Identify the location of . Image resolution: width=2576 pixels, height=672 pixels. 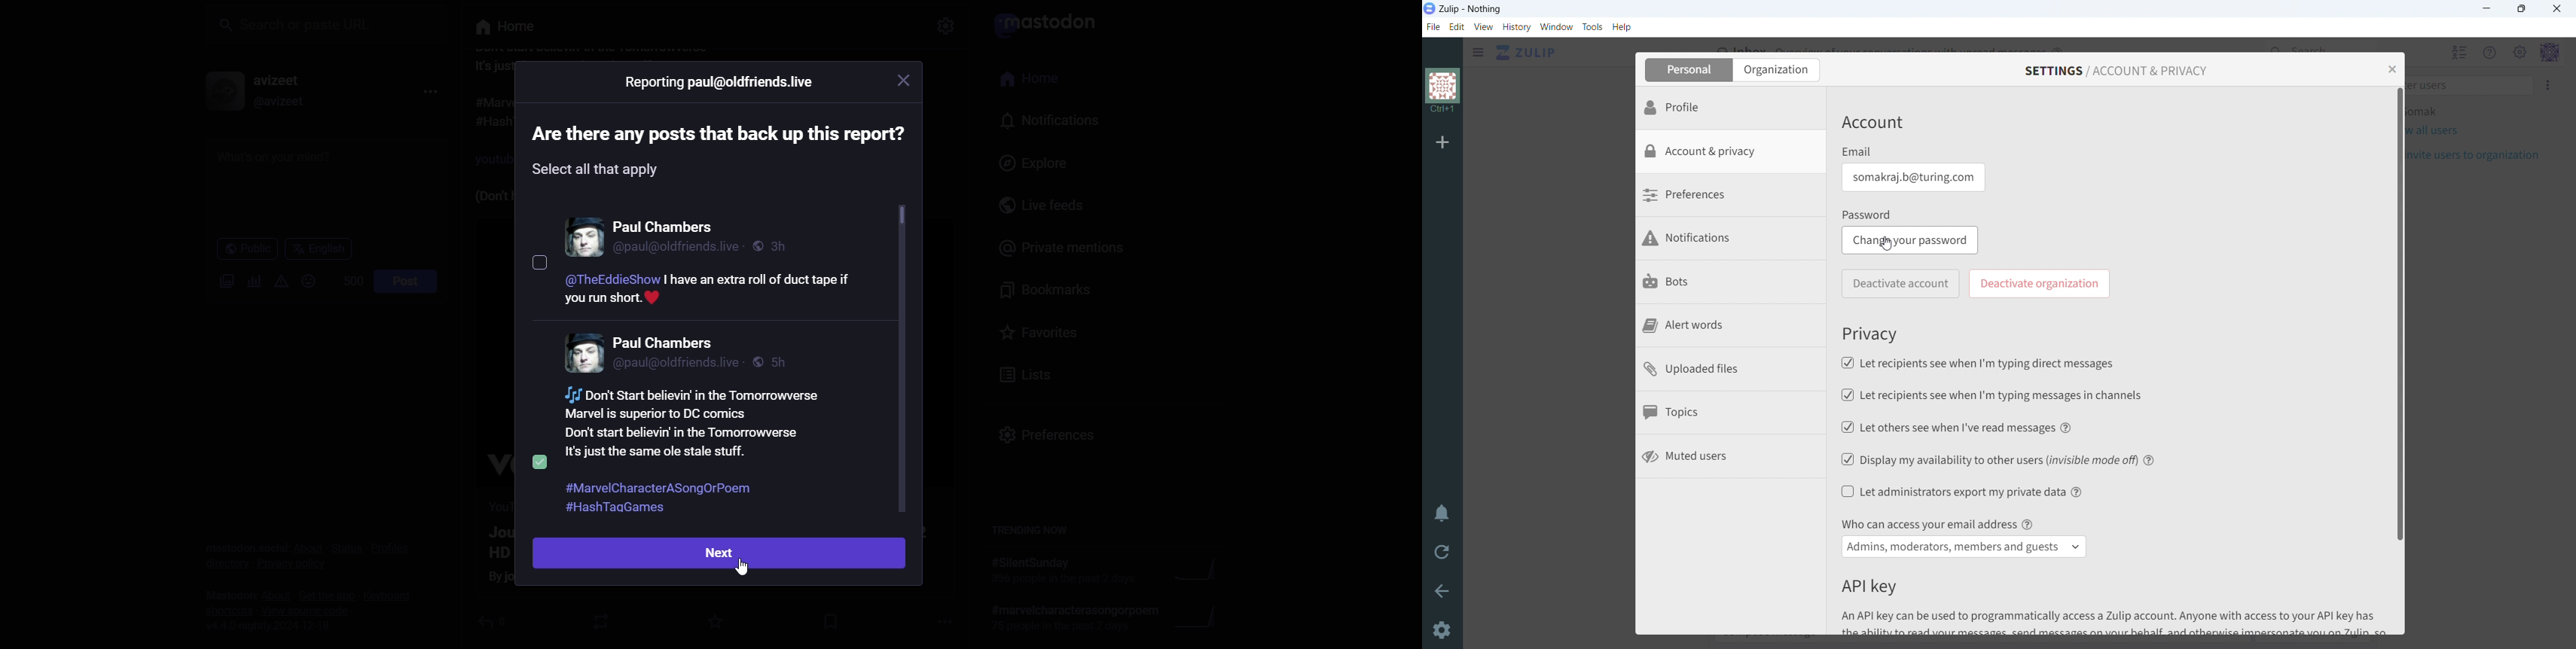
(945, 23).